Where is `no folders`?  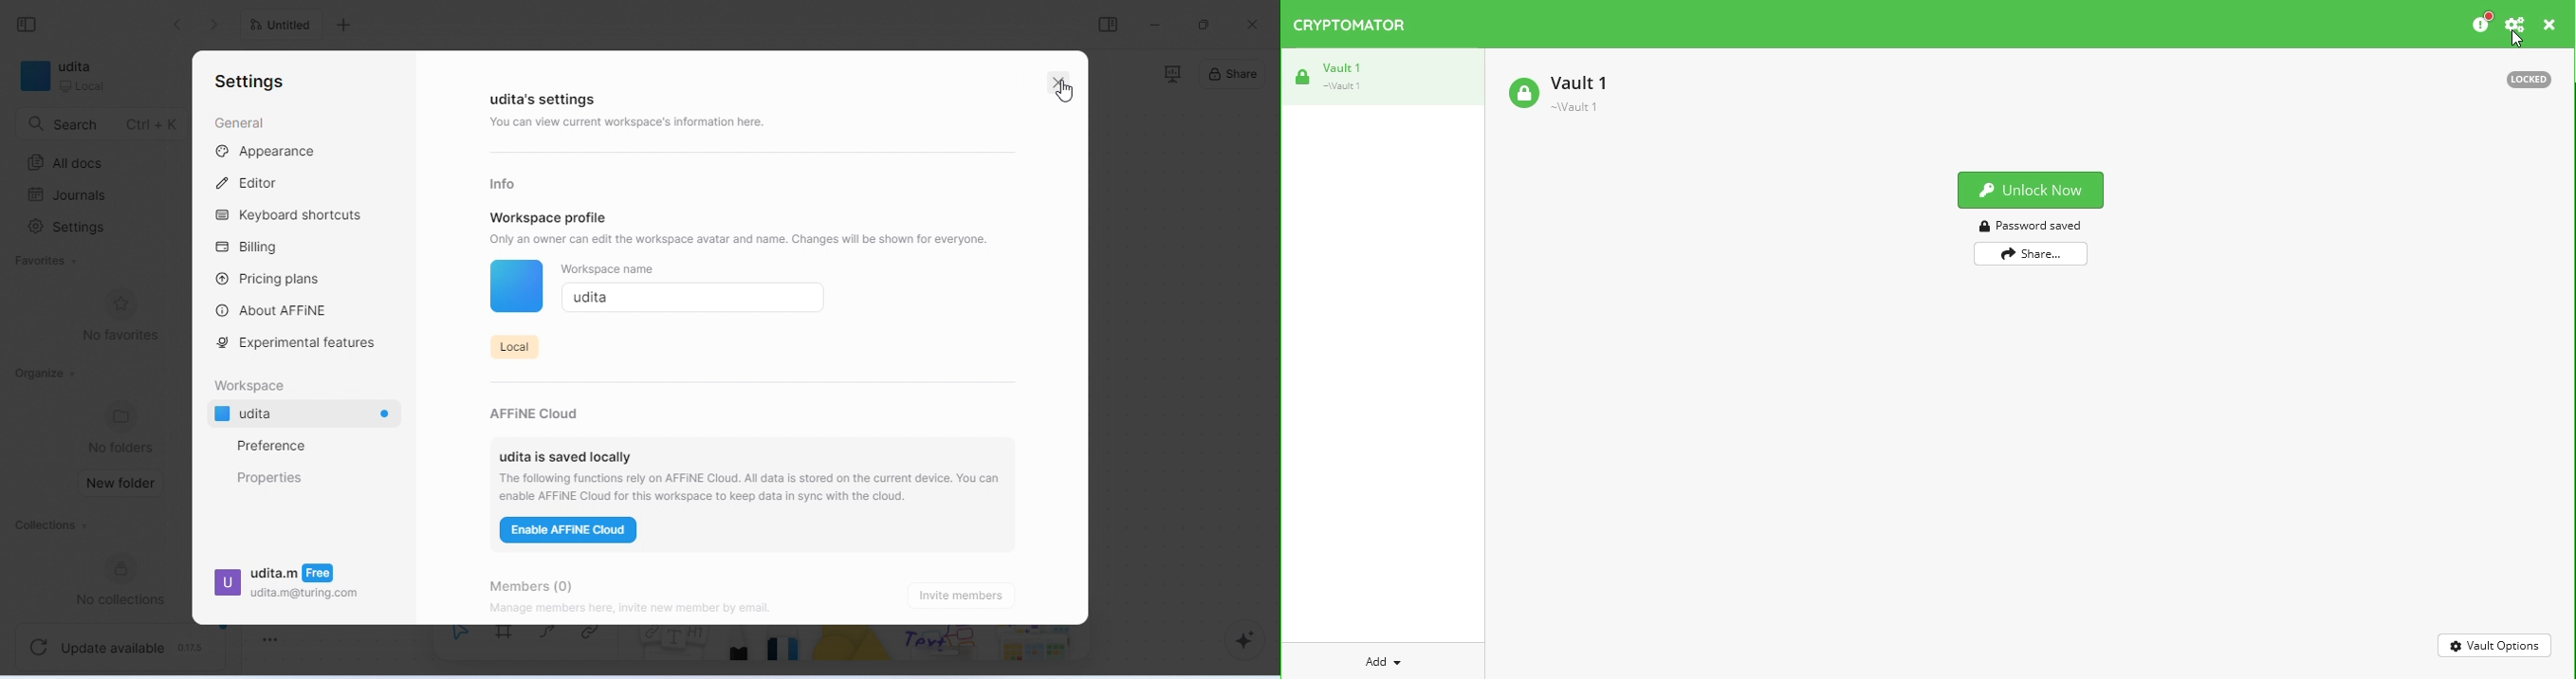
no folders is located at coordinates (124, 427).